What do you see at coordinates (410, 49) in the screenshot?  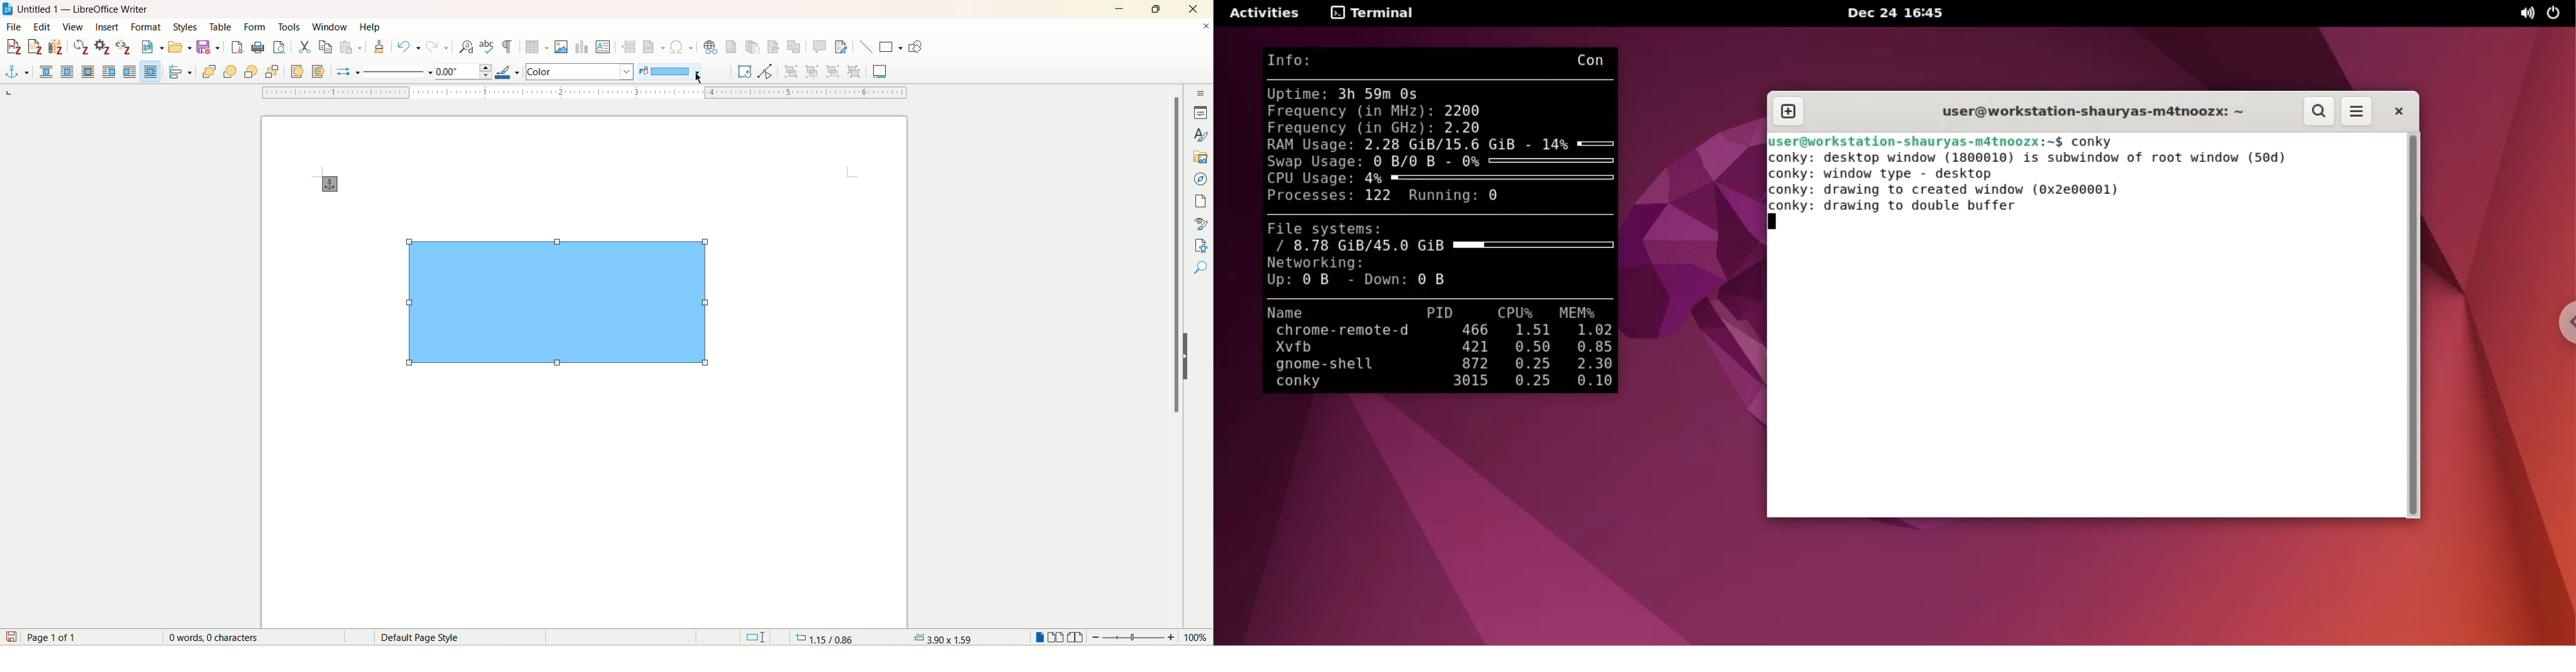 I see `undo` at bounding box center [410, 49].